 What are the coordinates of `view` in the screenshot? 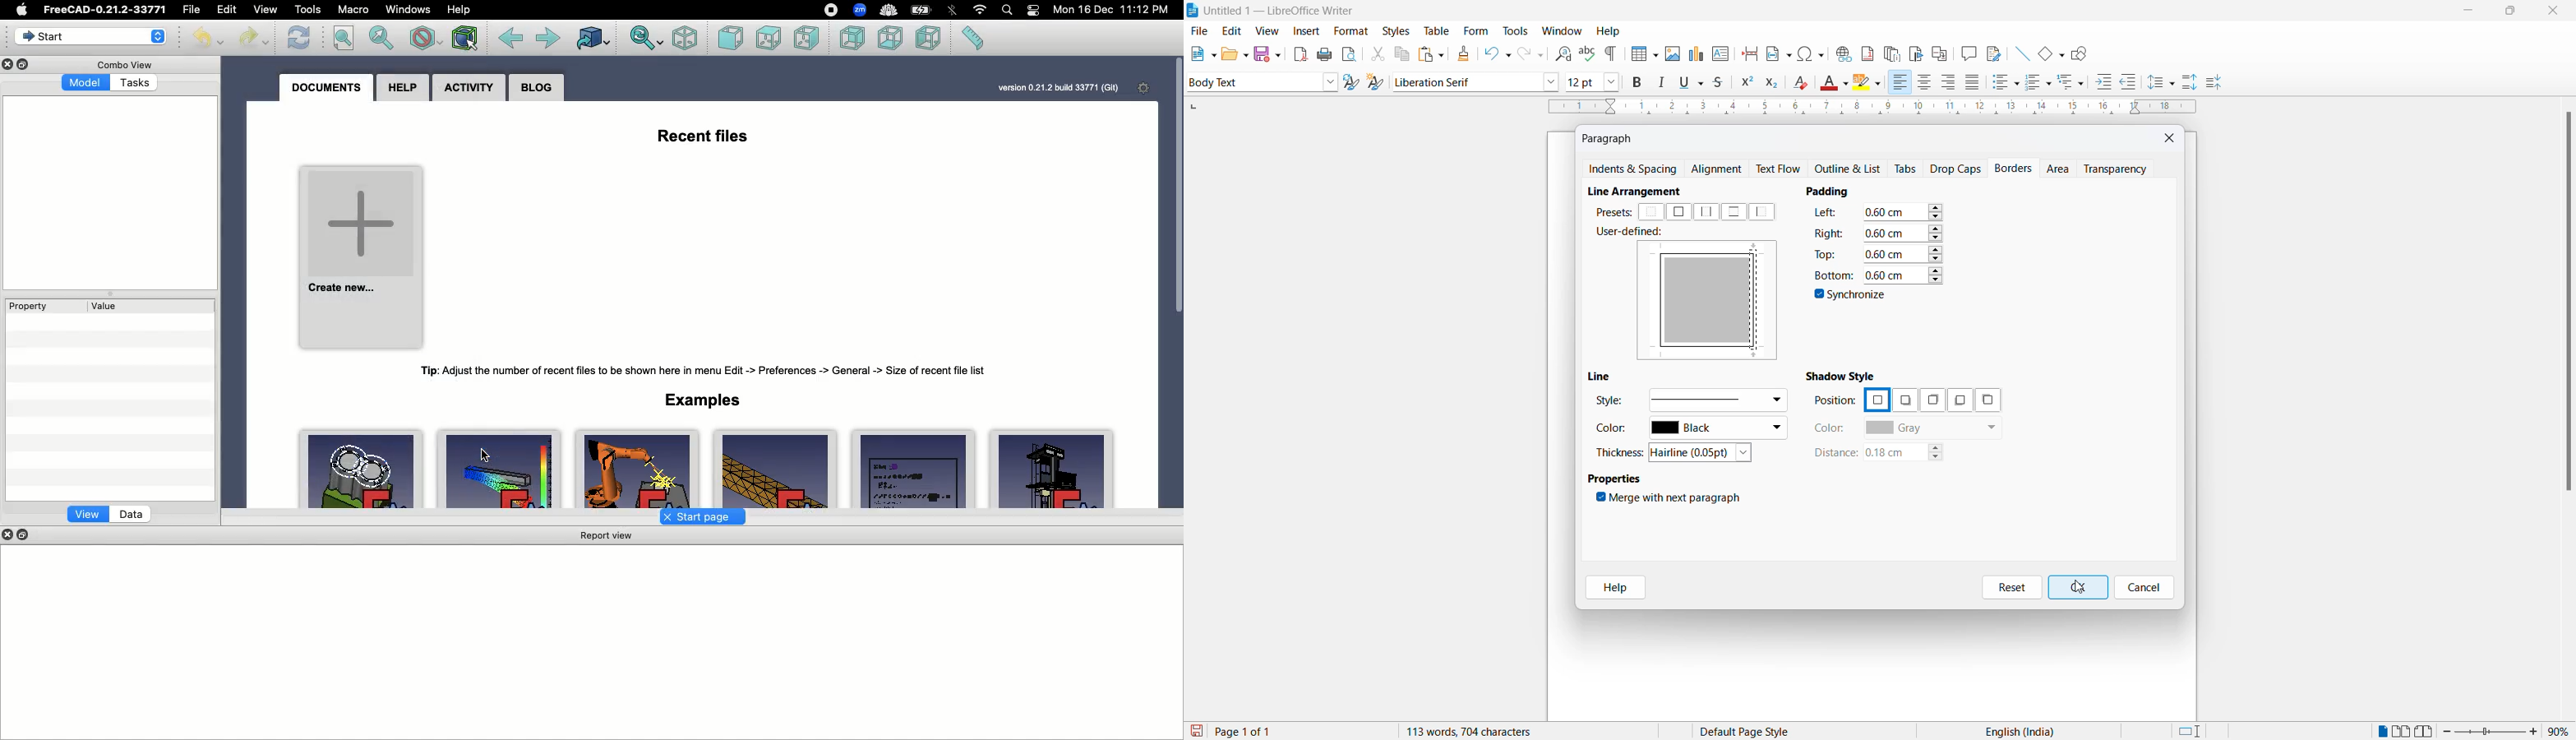 It's located at (1269, 30).